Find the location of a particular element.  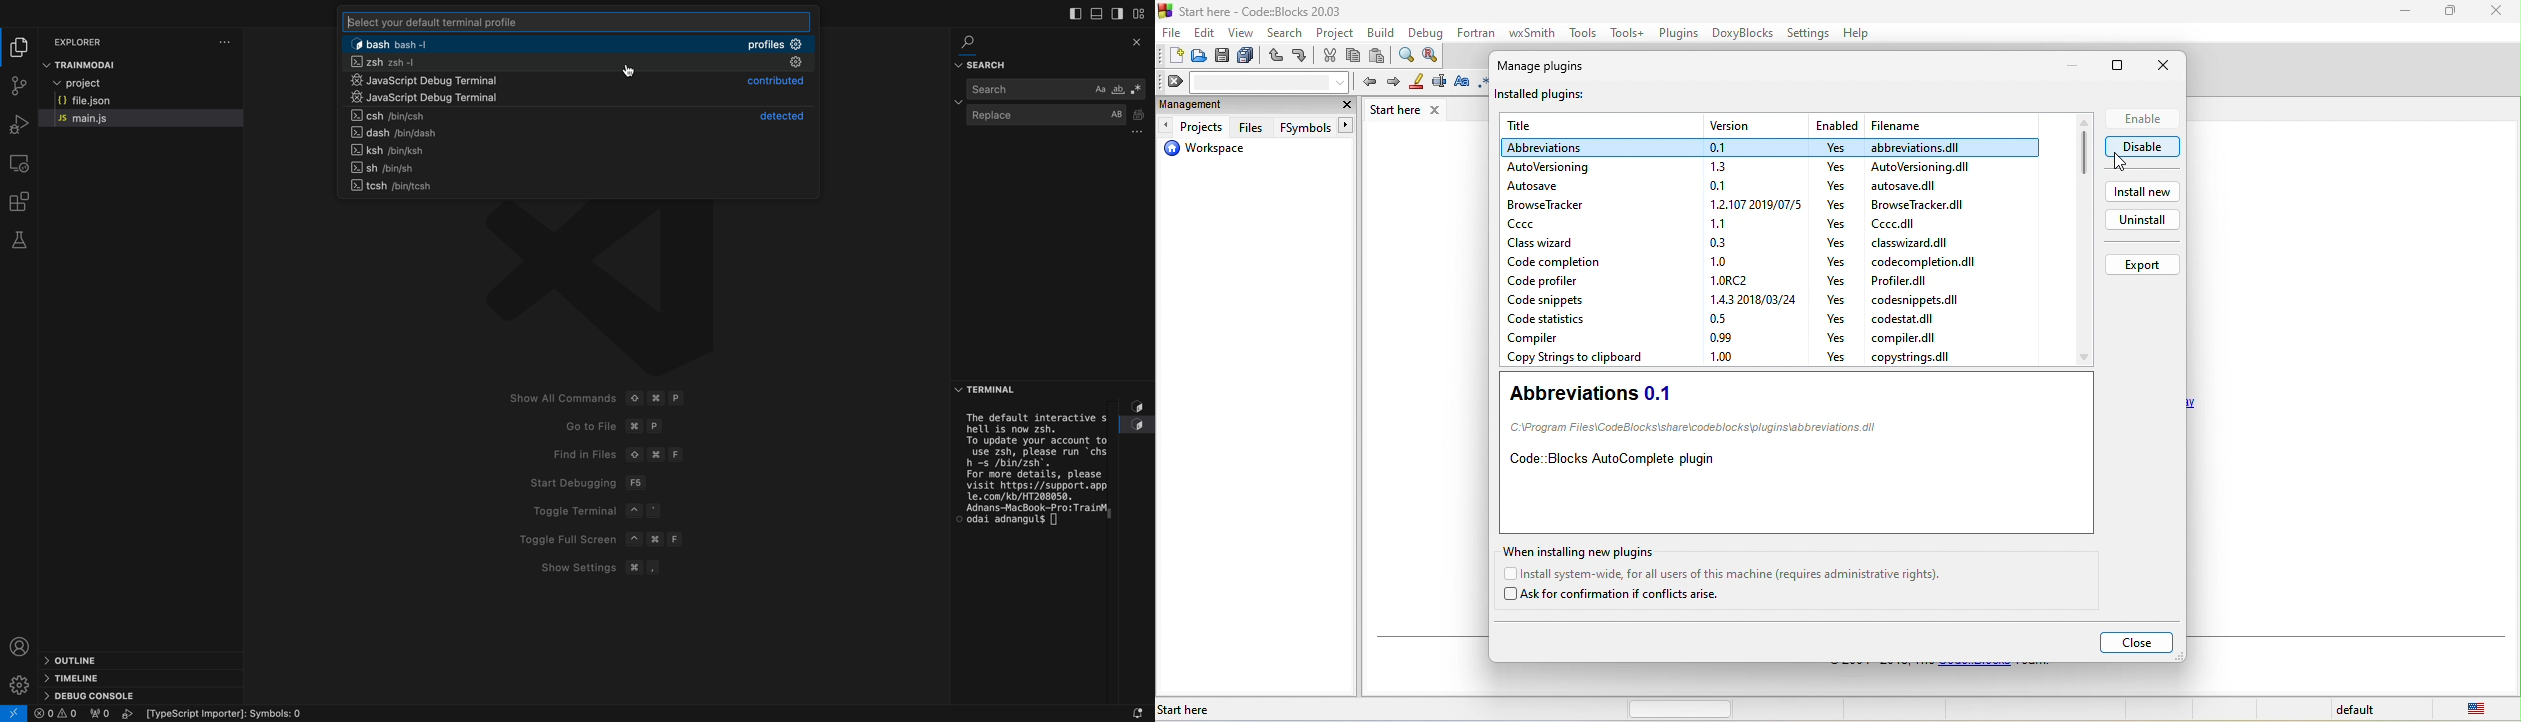

version is located at coordinates (1716, 185).